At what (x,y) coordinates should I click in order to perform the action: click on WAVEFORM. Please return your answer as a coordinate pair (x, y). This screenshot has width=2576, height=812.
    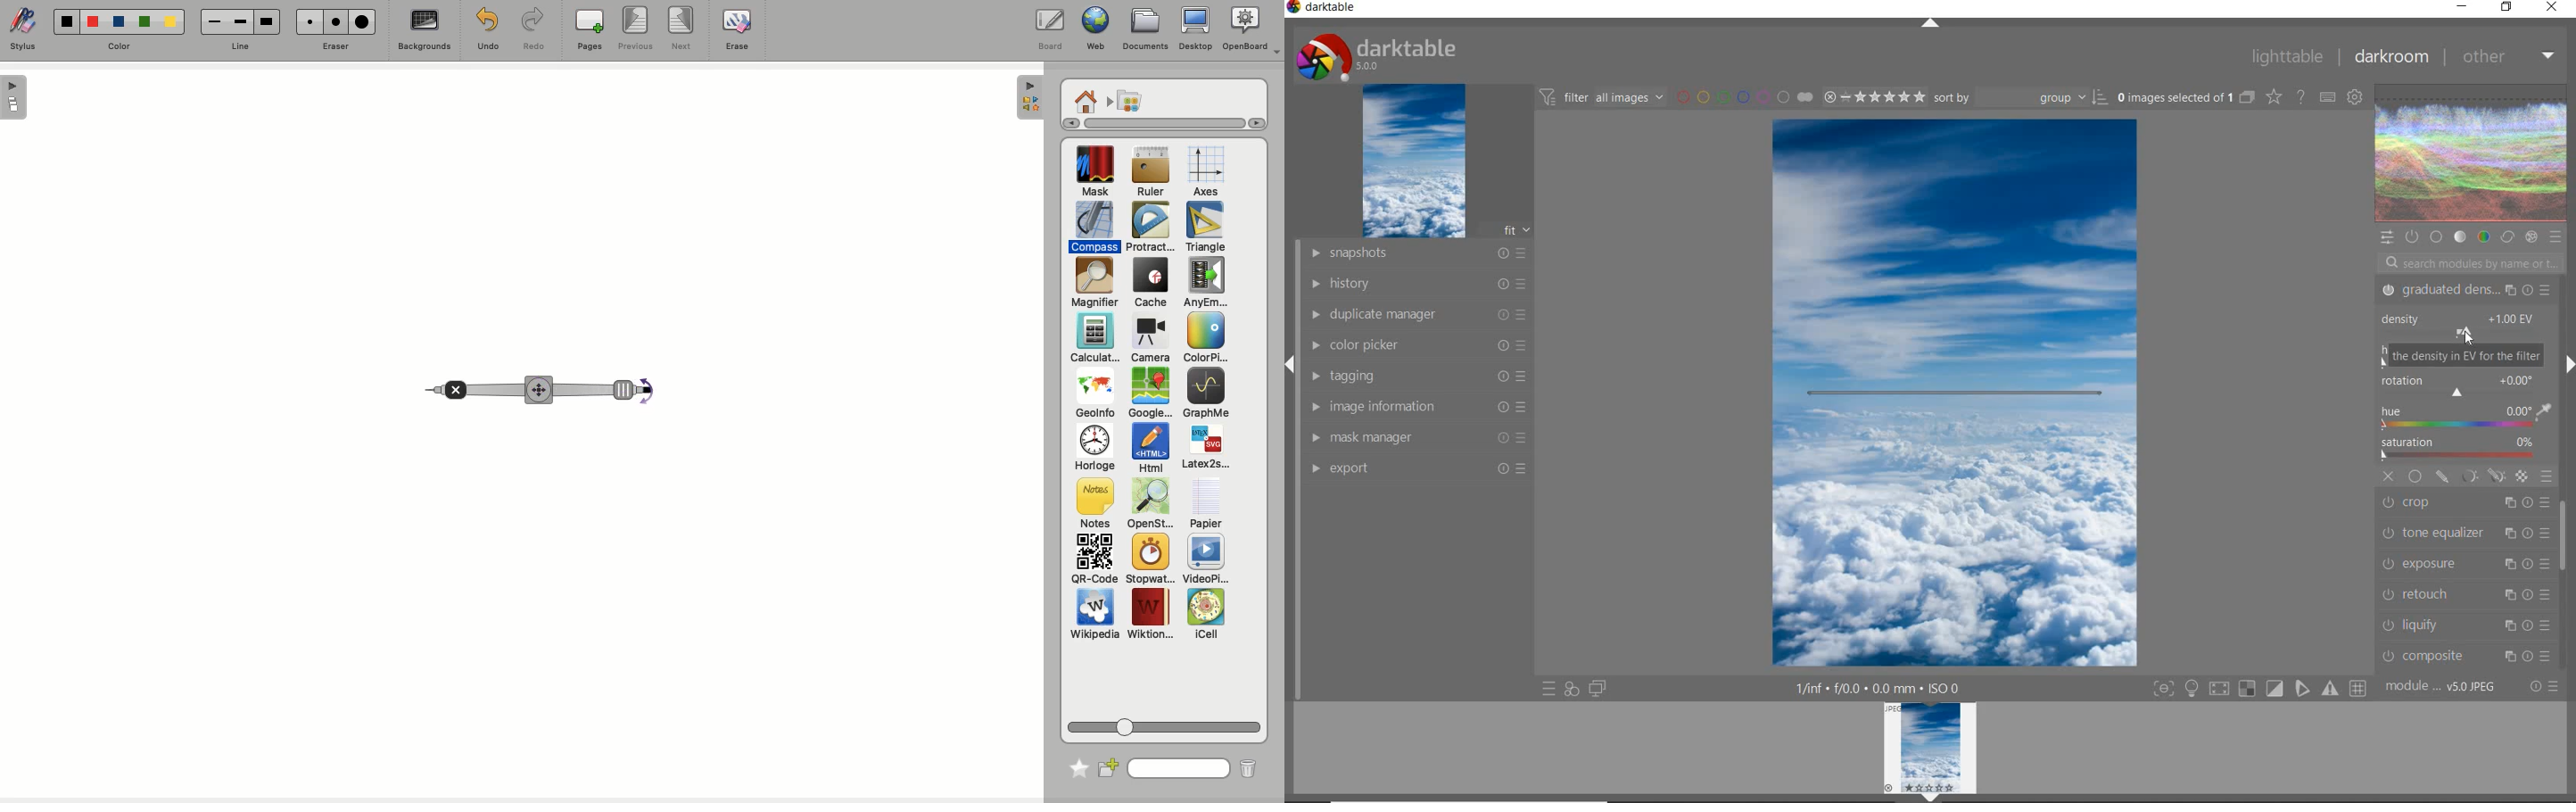
    Looking at the image, I should click on (2472, 154).